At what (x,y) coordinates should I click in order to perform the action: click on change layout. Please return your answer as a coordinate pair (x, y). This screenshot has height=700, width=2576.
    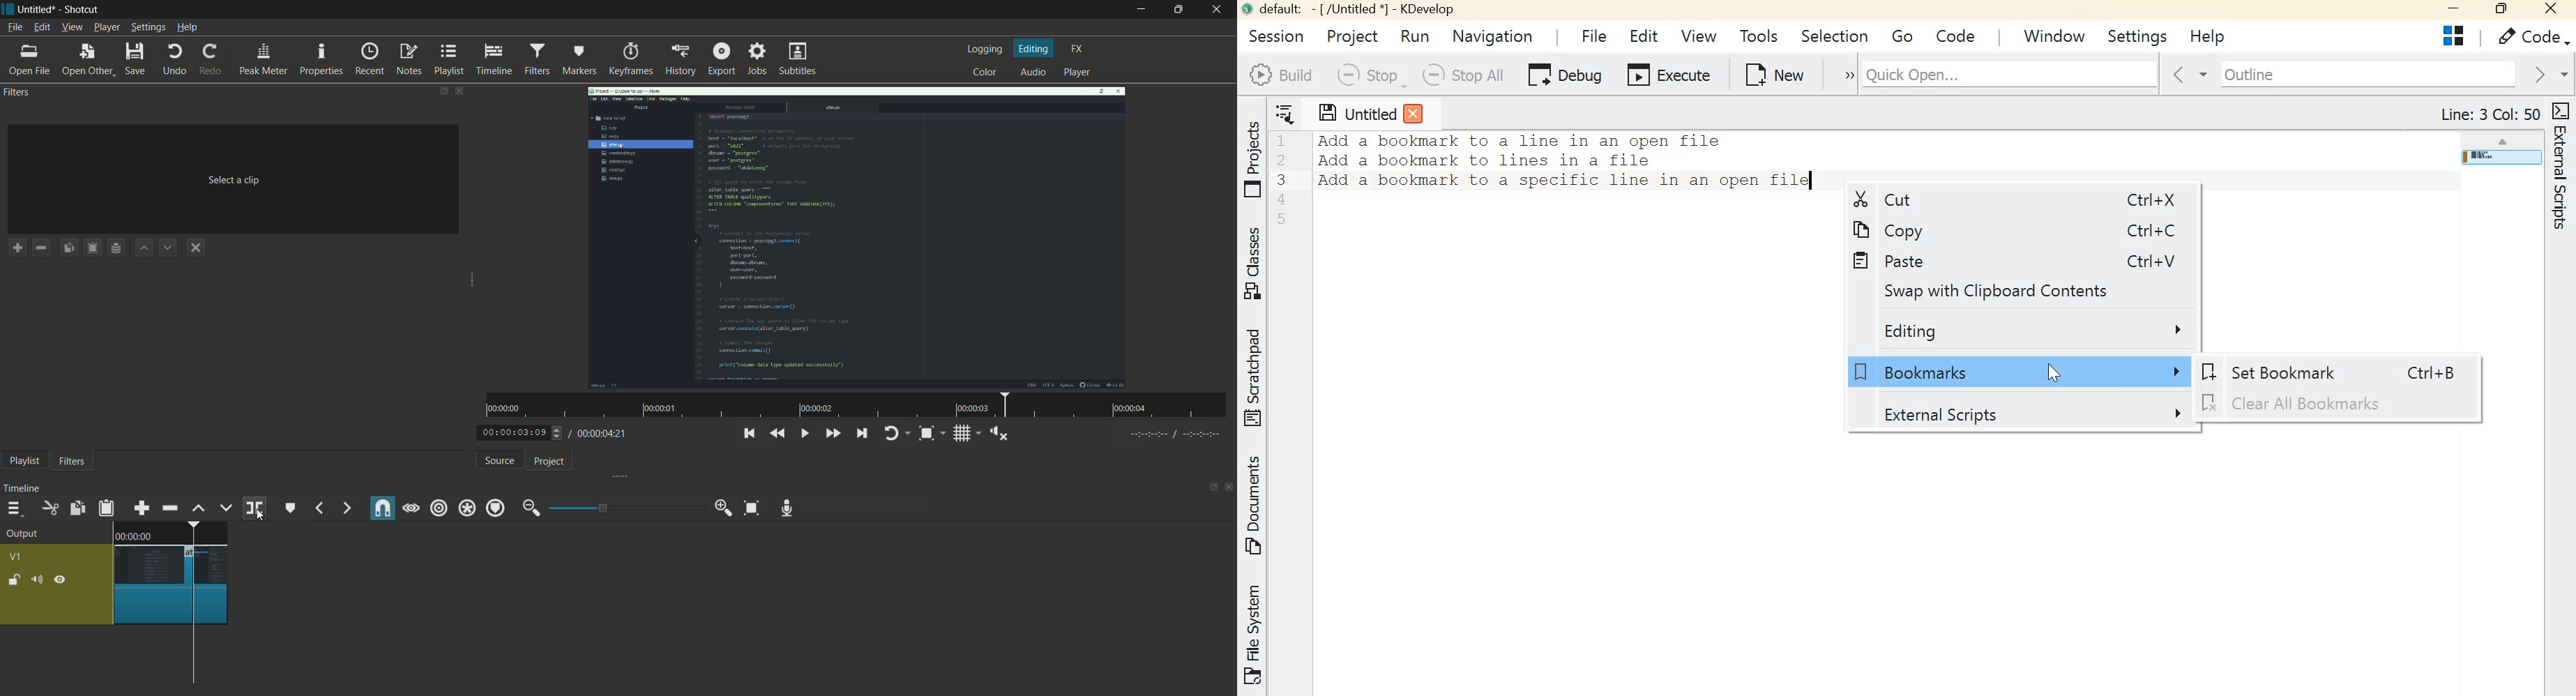
    Looking at the image, I should click on (1213, 487).